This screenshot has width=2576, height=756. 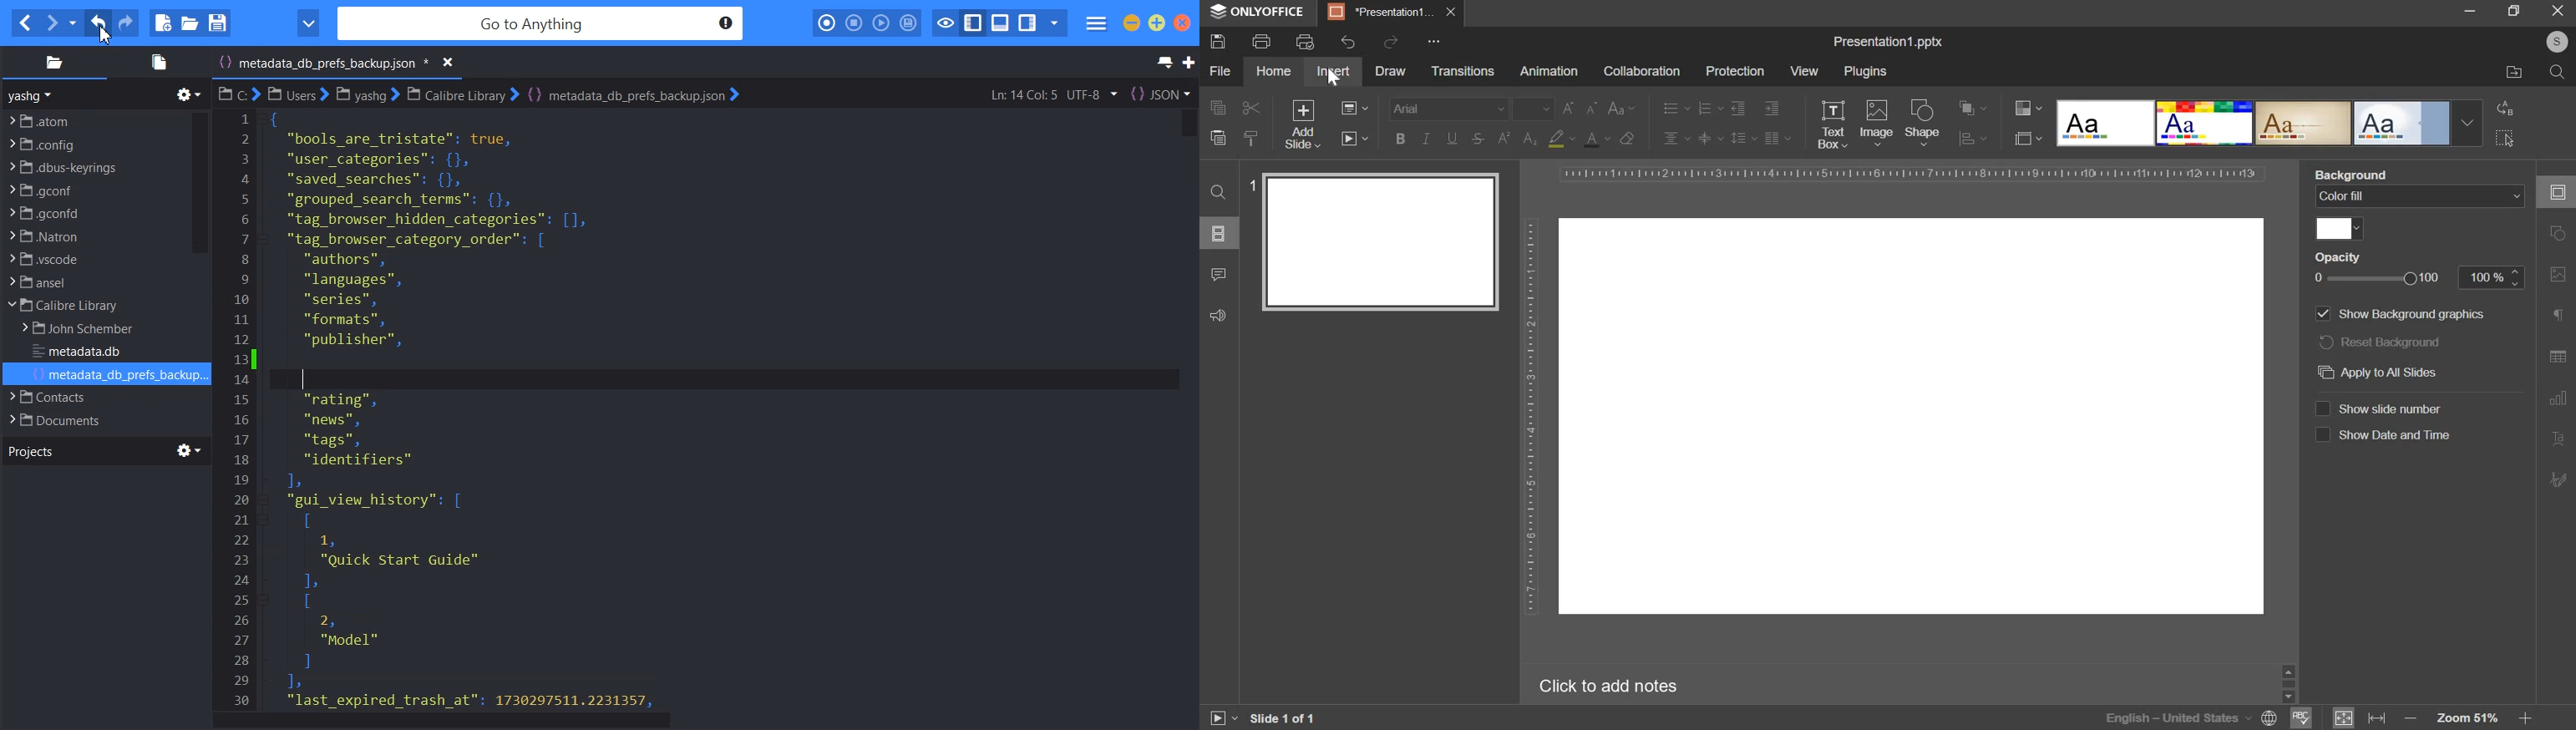 I want to click on show date & time, so click(x=2394, y=435).